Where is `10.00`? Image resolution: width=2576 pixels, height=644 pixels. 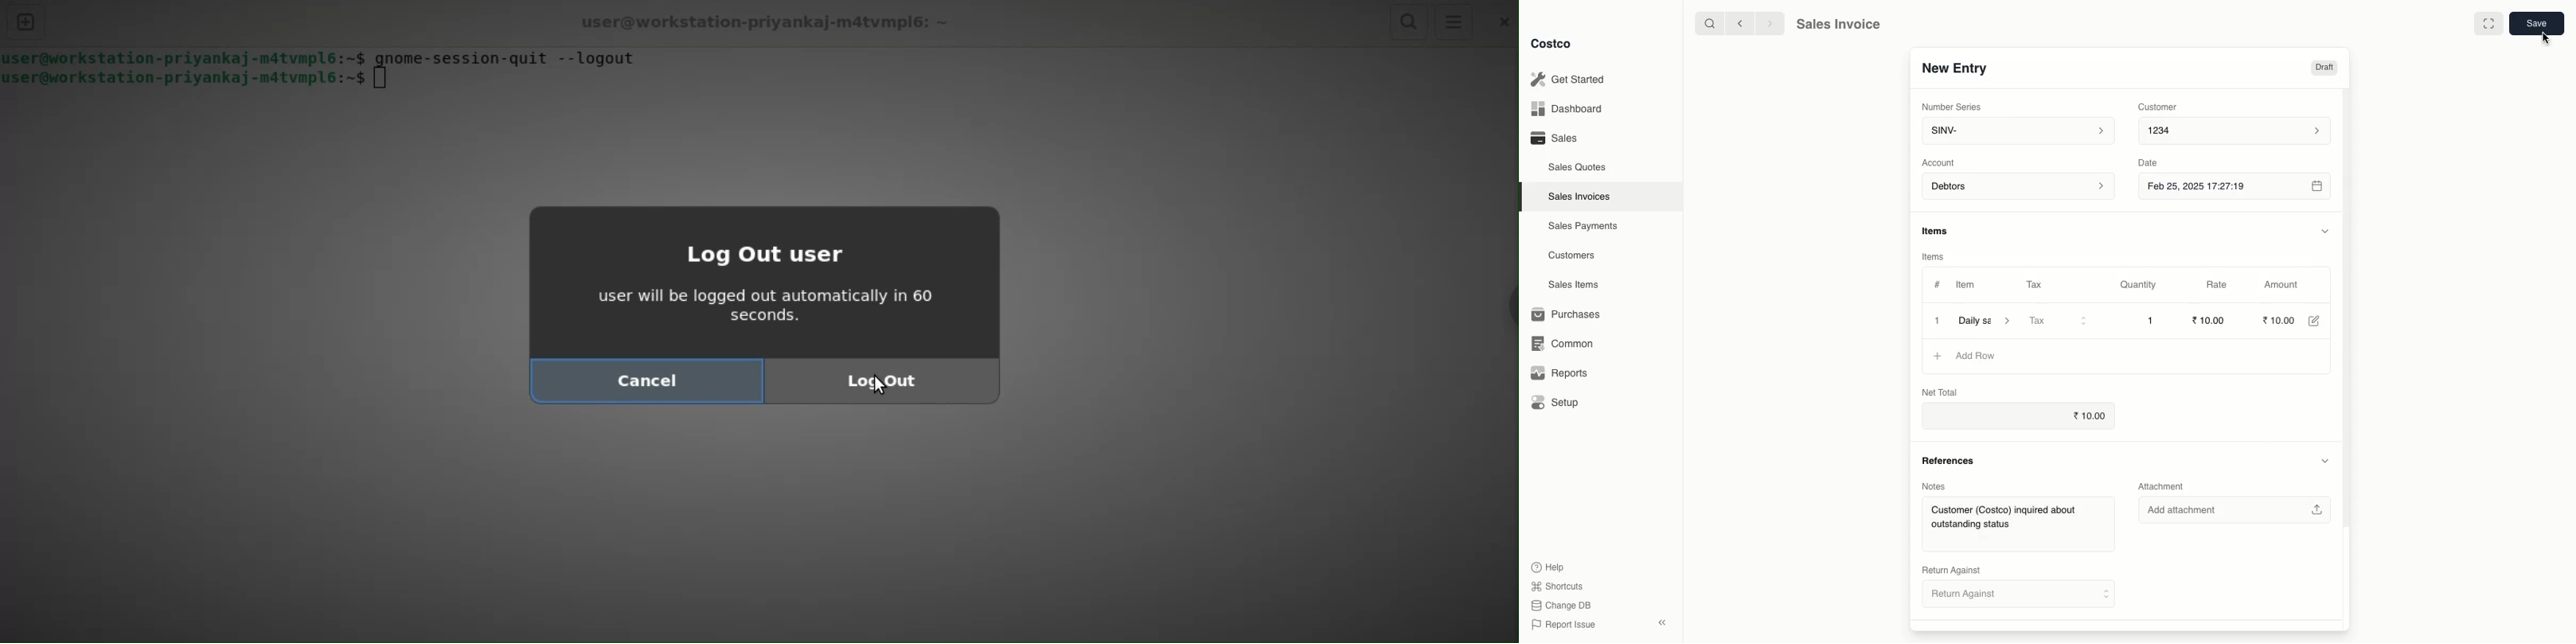
10.00 is located at coordinates (2211, 320).